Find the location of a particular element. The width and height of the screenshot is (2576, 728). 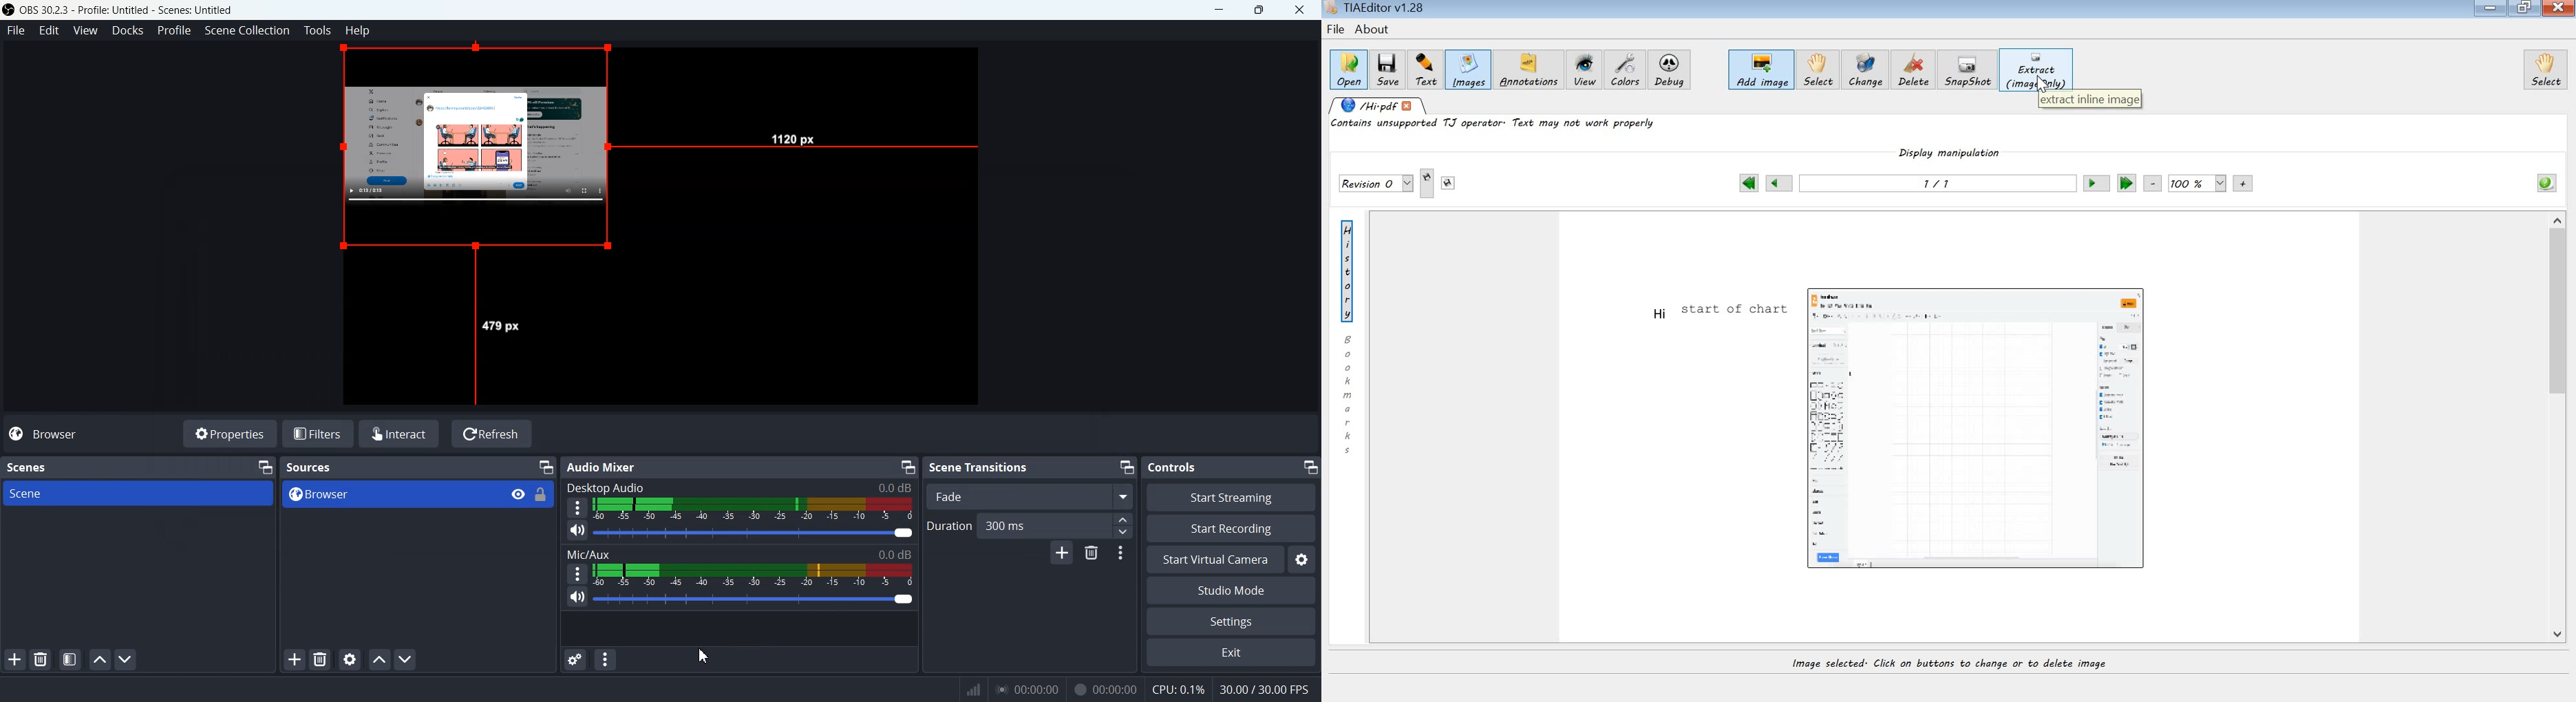

Settings is located at coordinates (1230, 622).